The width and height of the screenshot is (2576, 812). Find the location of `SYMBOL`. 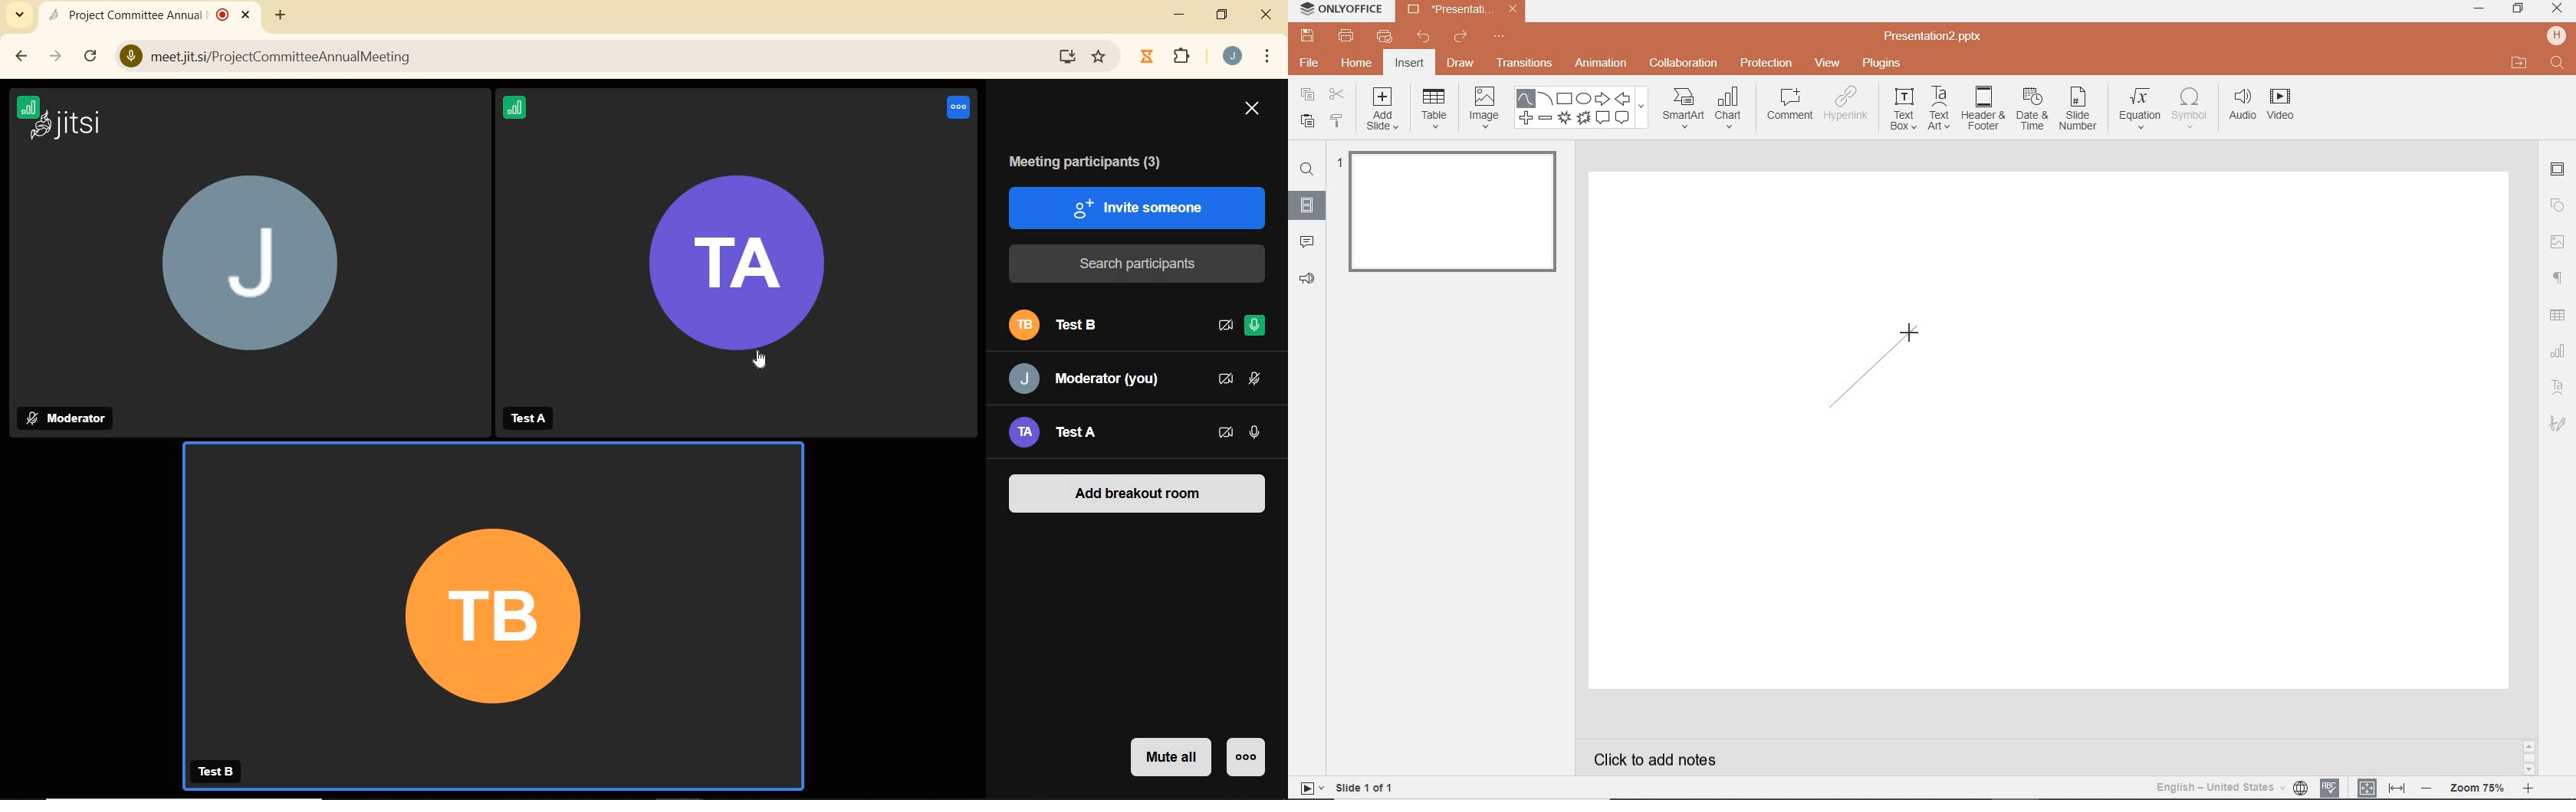

SYMBOL is located at coordinates (2190, 108).